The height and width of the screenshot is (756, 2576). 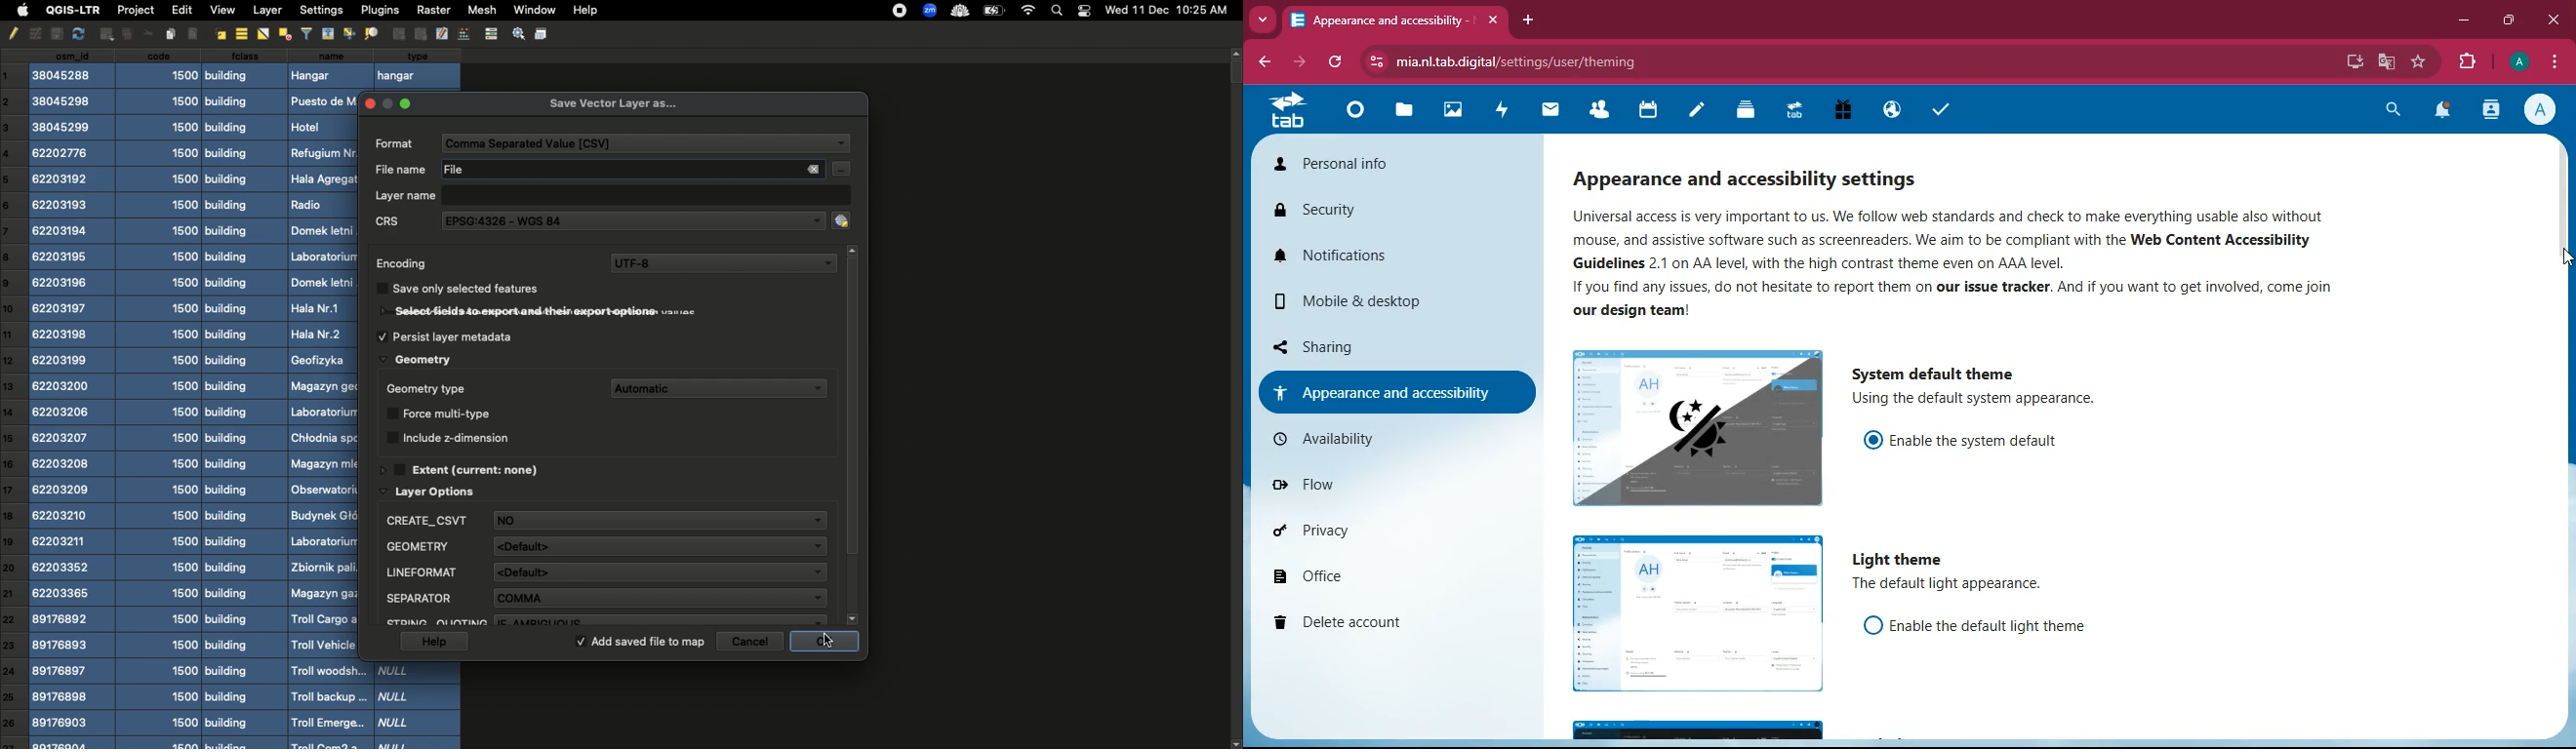 I want to click on description, so click(x=1980, y=399).